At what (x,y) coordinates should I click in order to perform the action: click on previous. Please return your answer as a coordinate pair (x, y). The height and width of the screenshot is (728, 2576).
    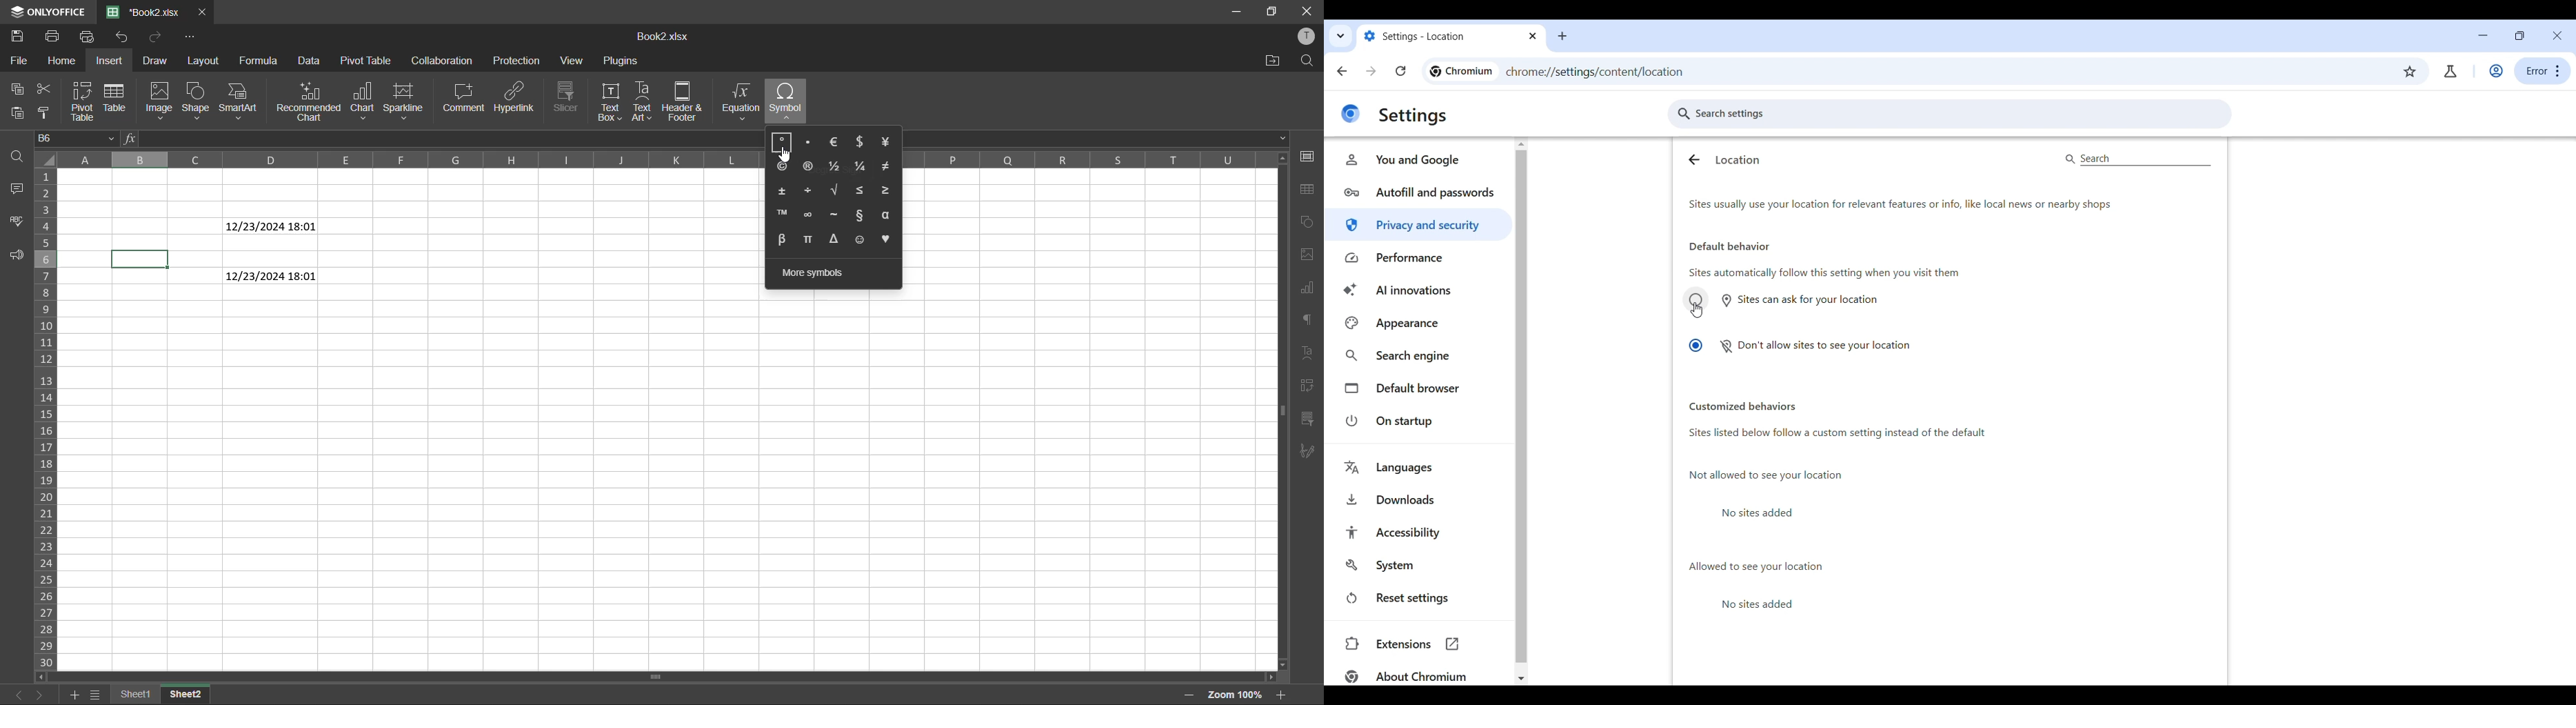
    Looking at the image, I should click on (16, 695).